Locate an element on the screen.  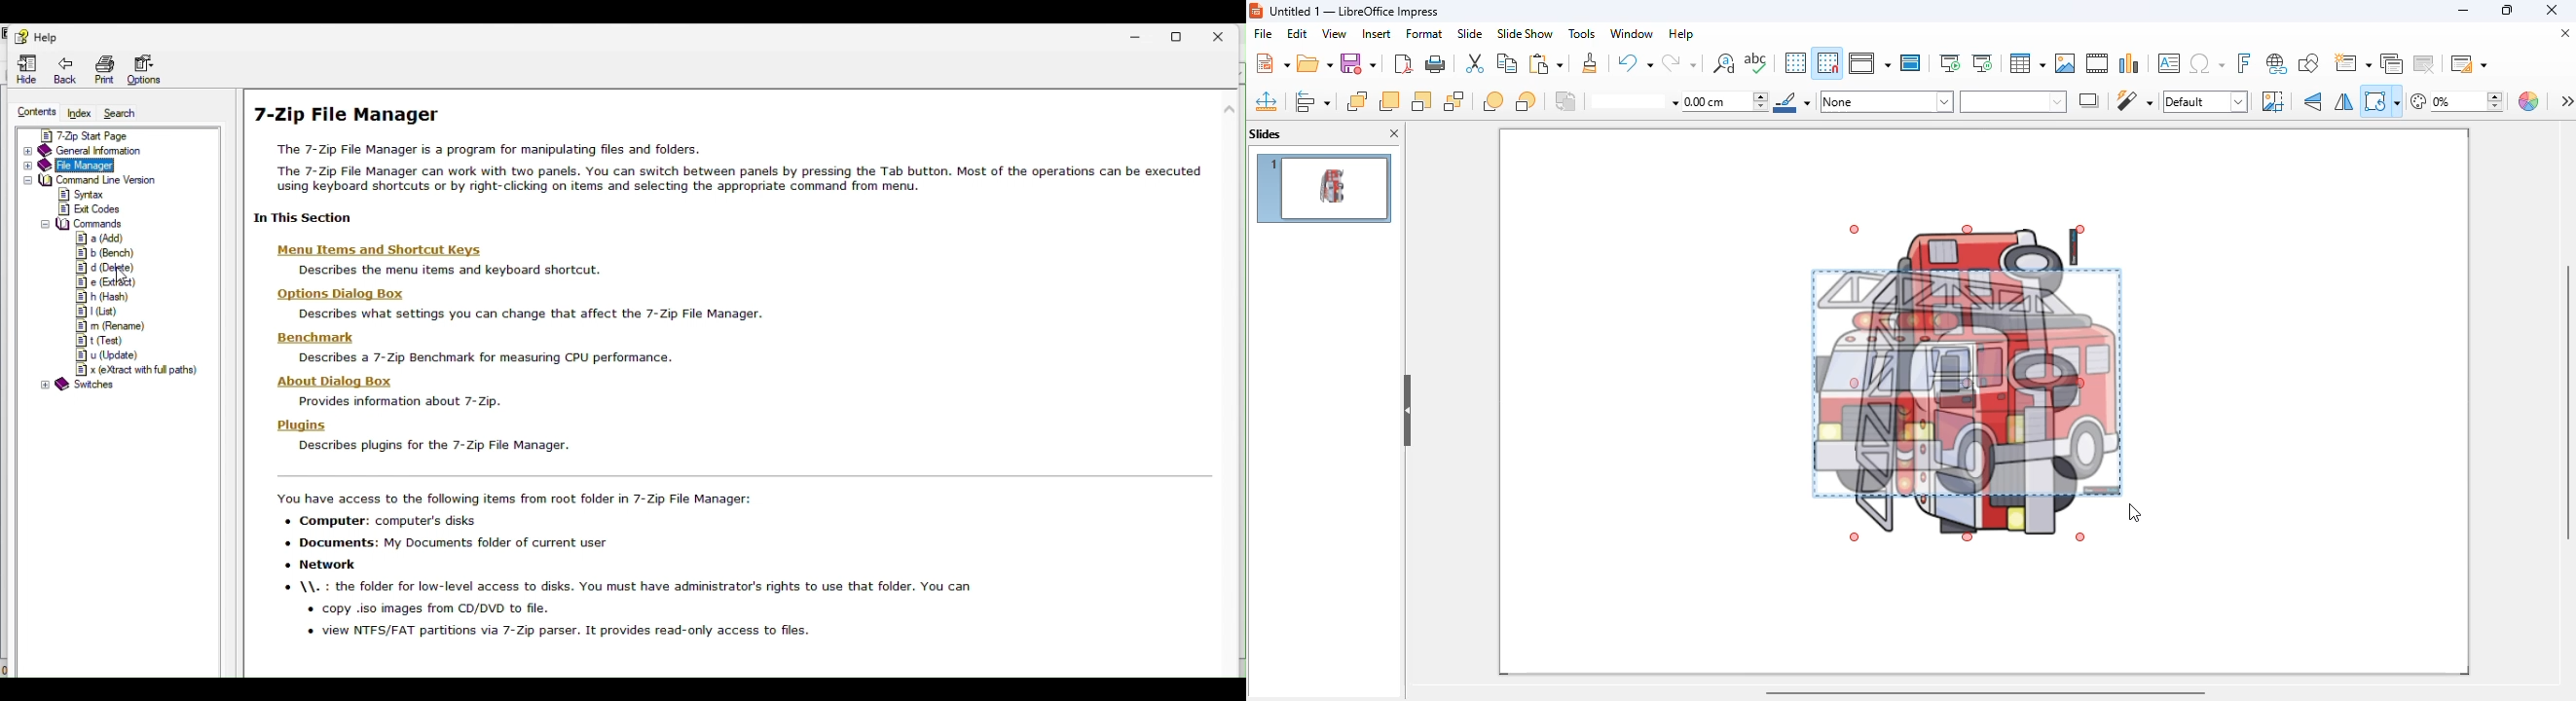
Back is located at coordinates (62, 68).